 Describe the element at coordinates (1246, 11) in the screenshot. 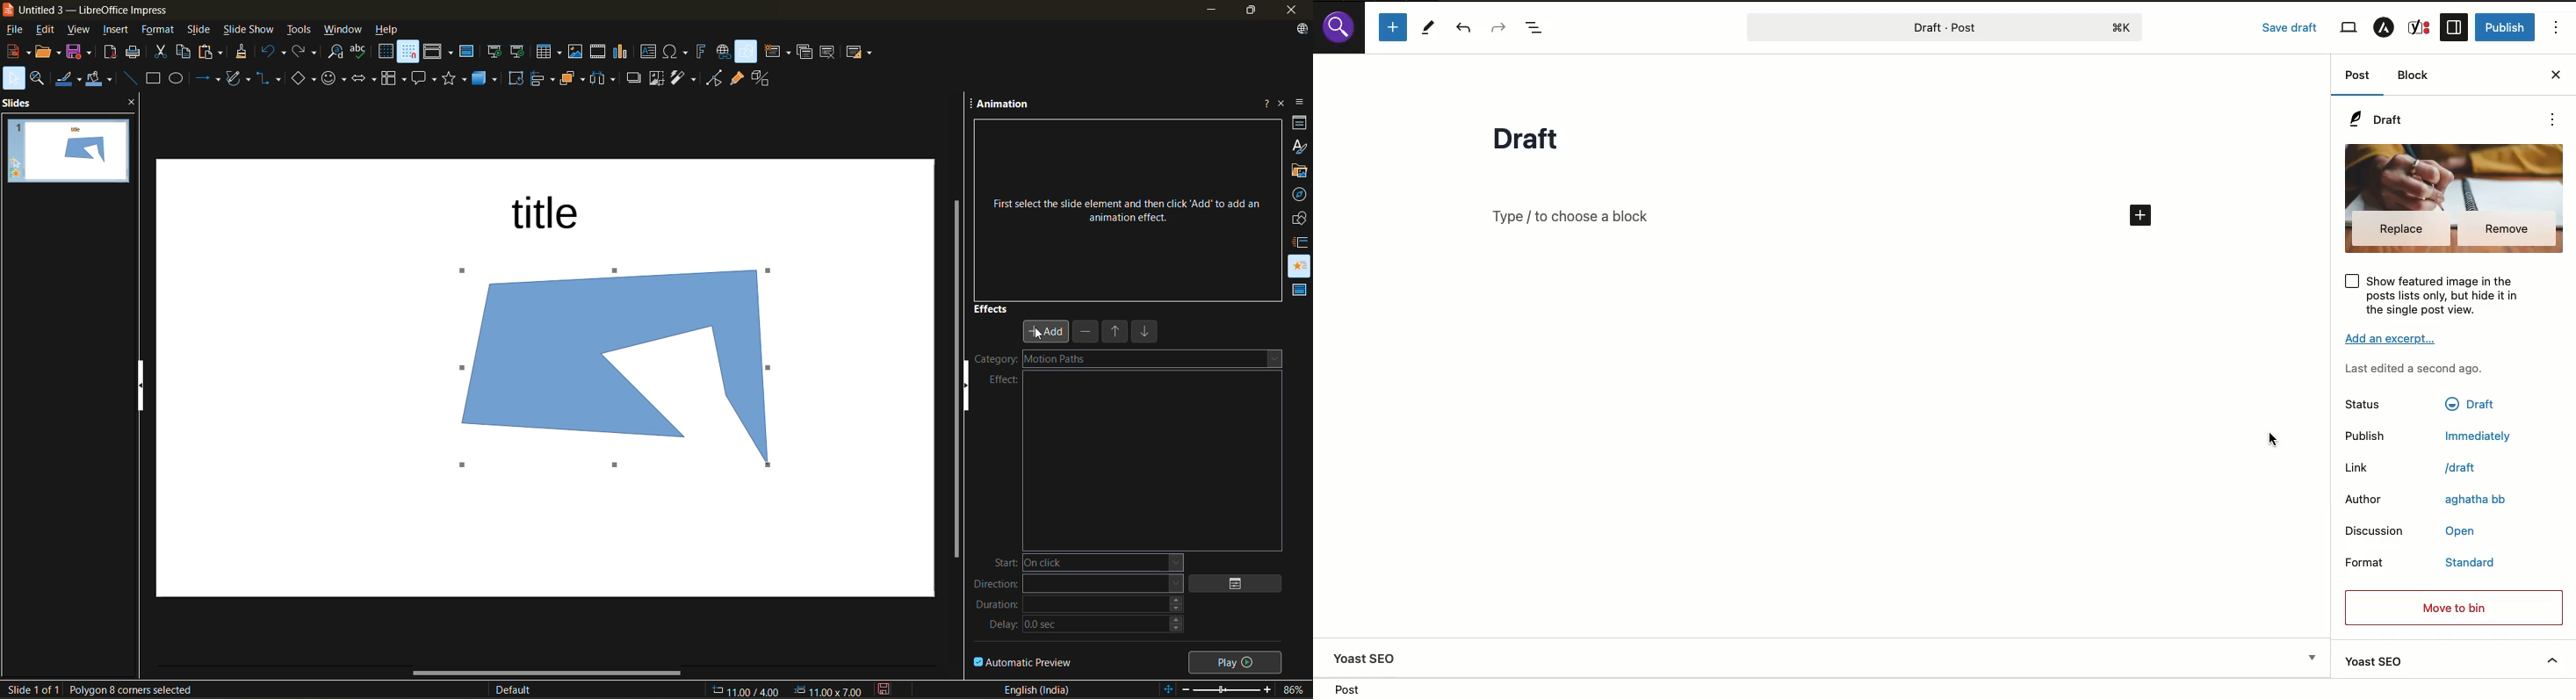

I see `maximize` at that location.